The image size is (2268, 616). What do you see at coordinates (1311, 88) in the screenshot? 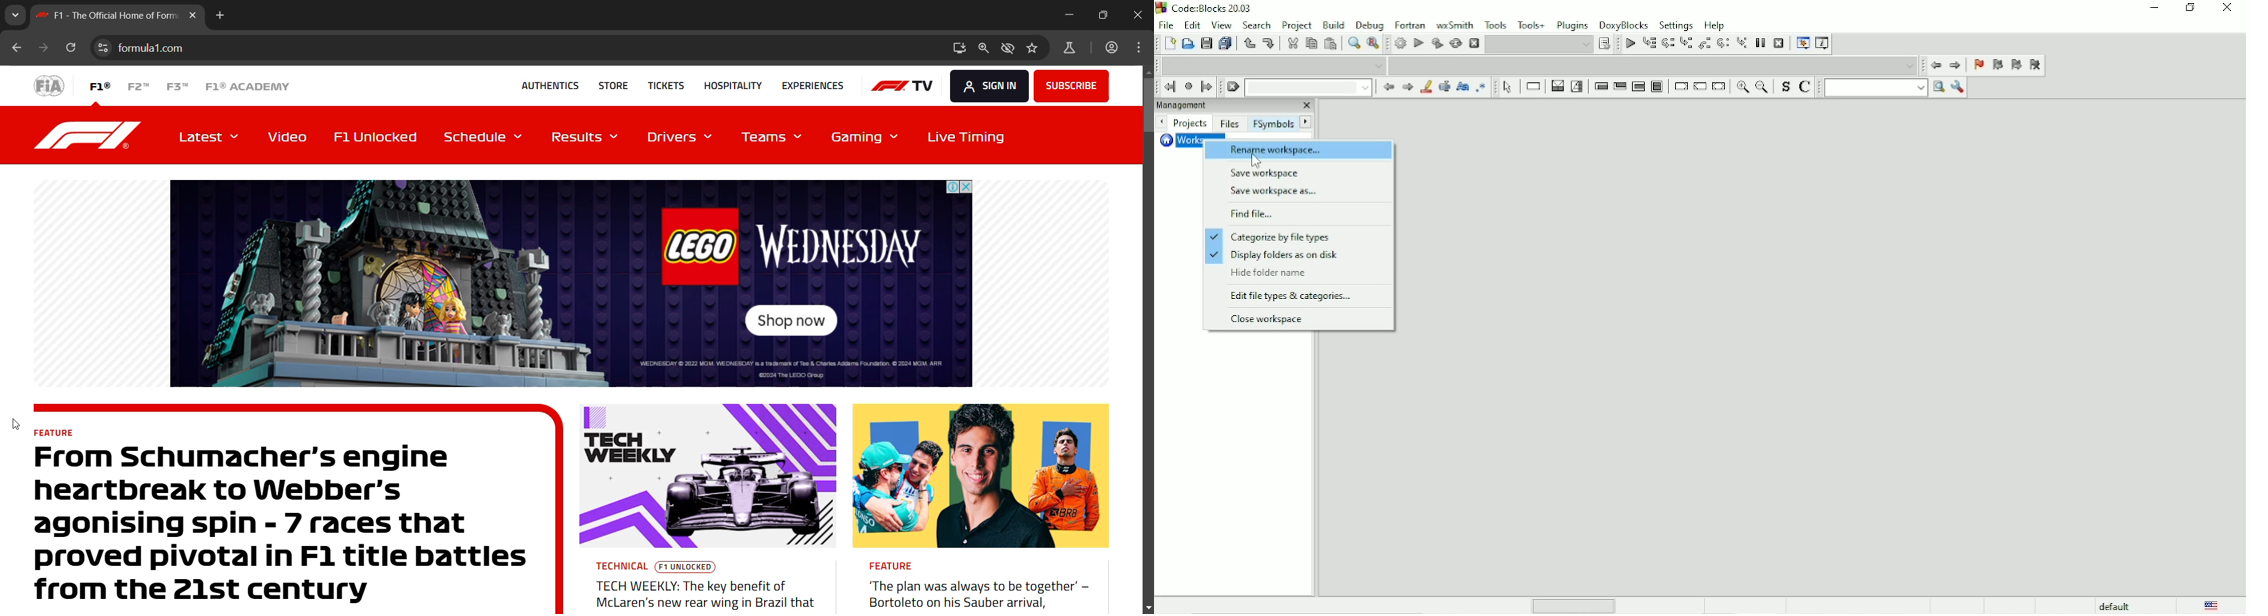
I see `Drop down` at bounding box center [1311, 88].